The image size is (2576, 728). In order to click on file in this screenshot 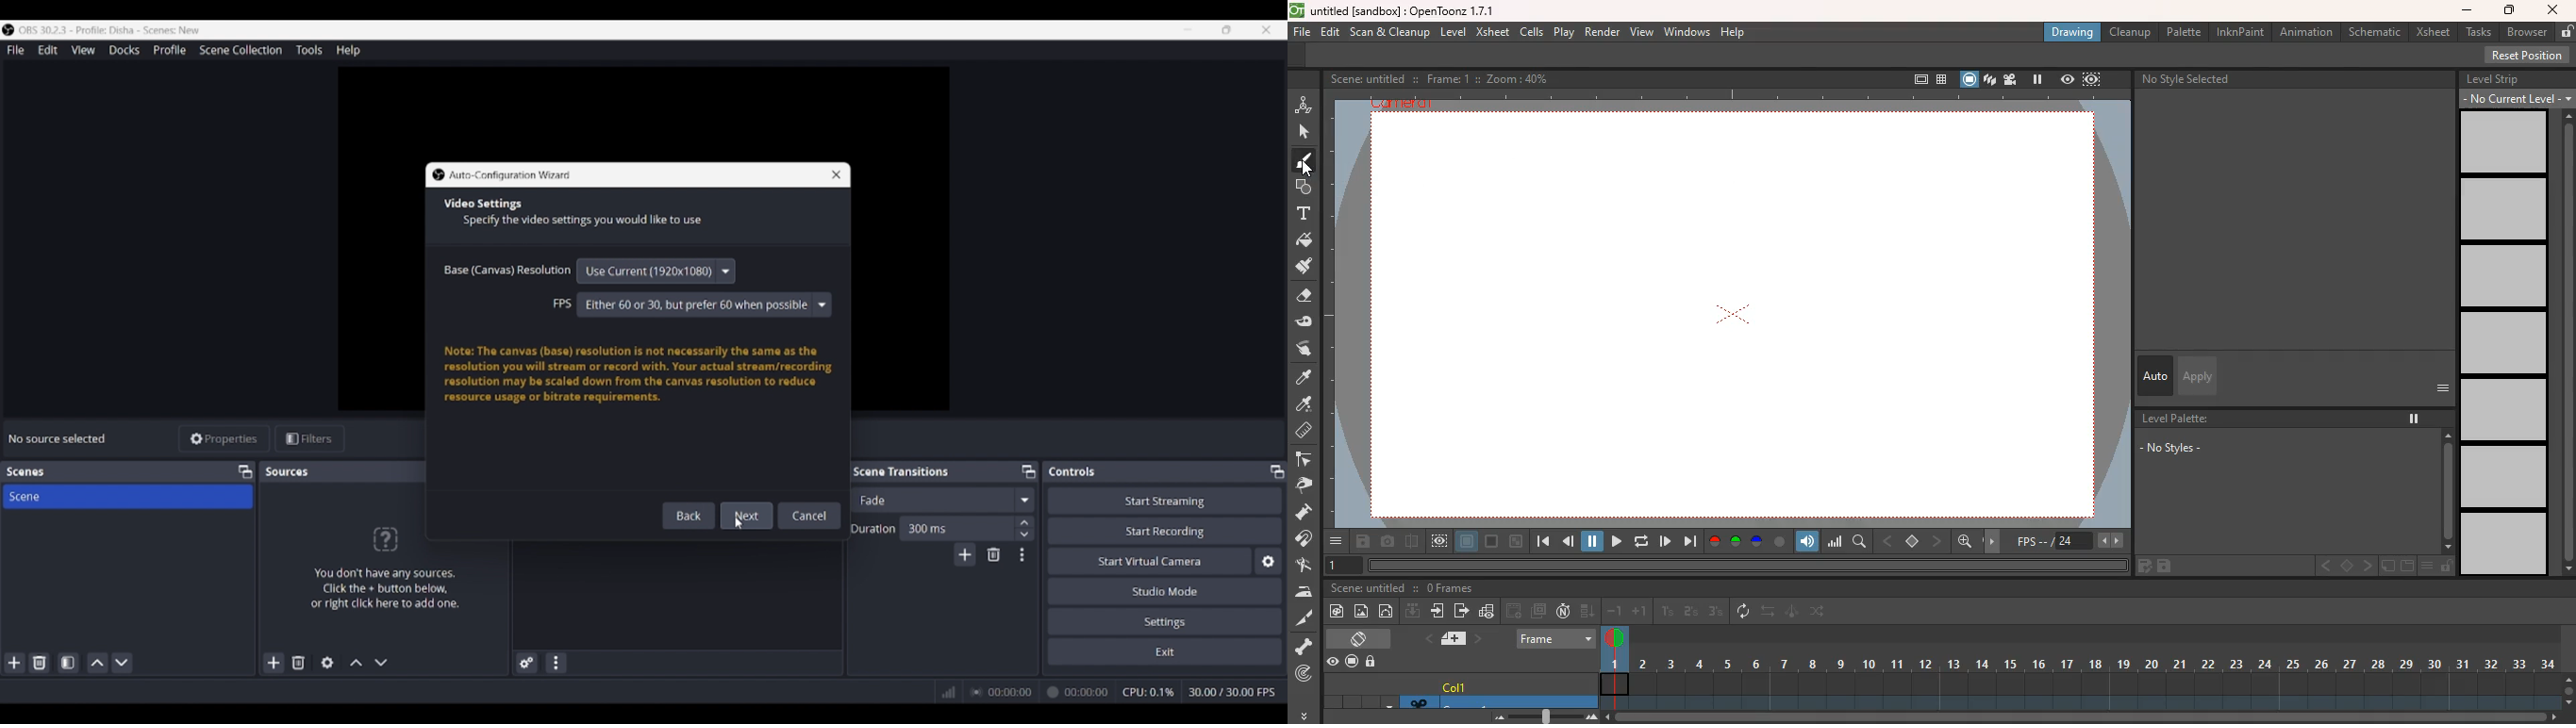, I will do `click(1302, 34)`.